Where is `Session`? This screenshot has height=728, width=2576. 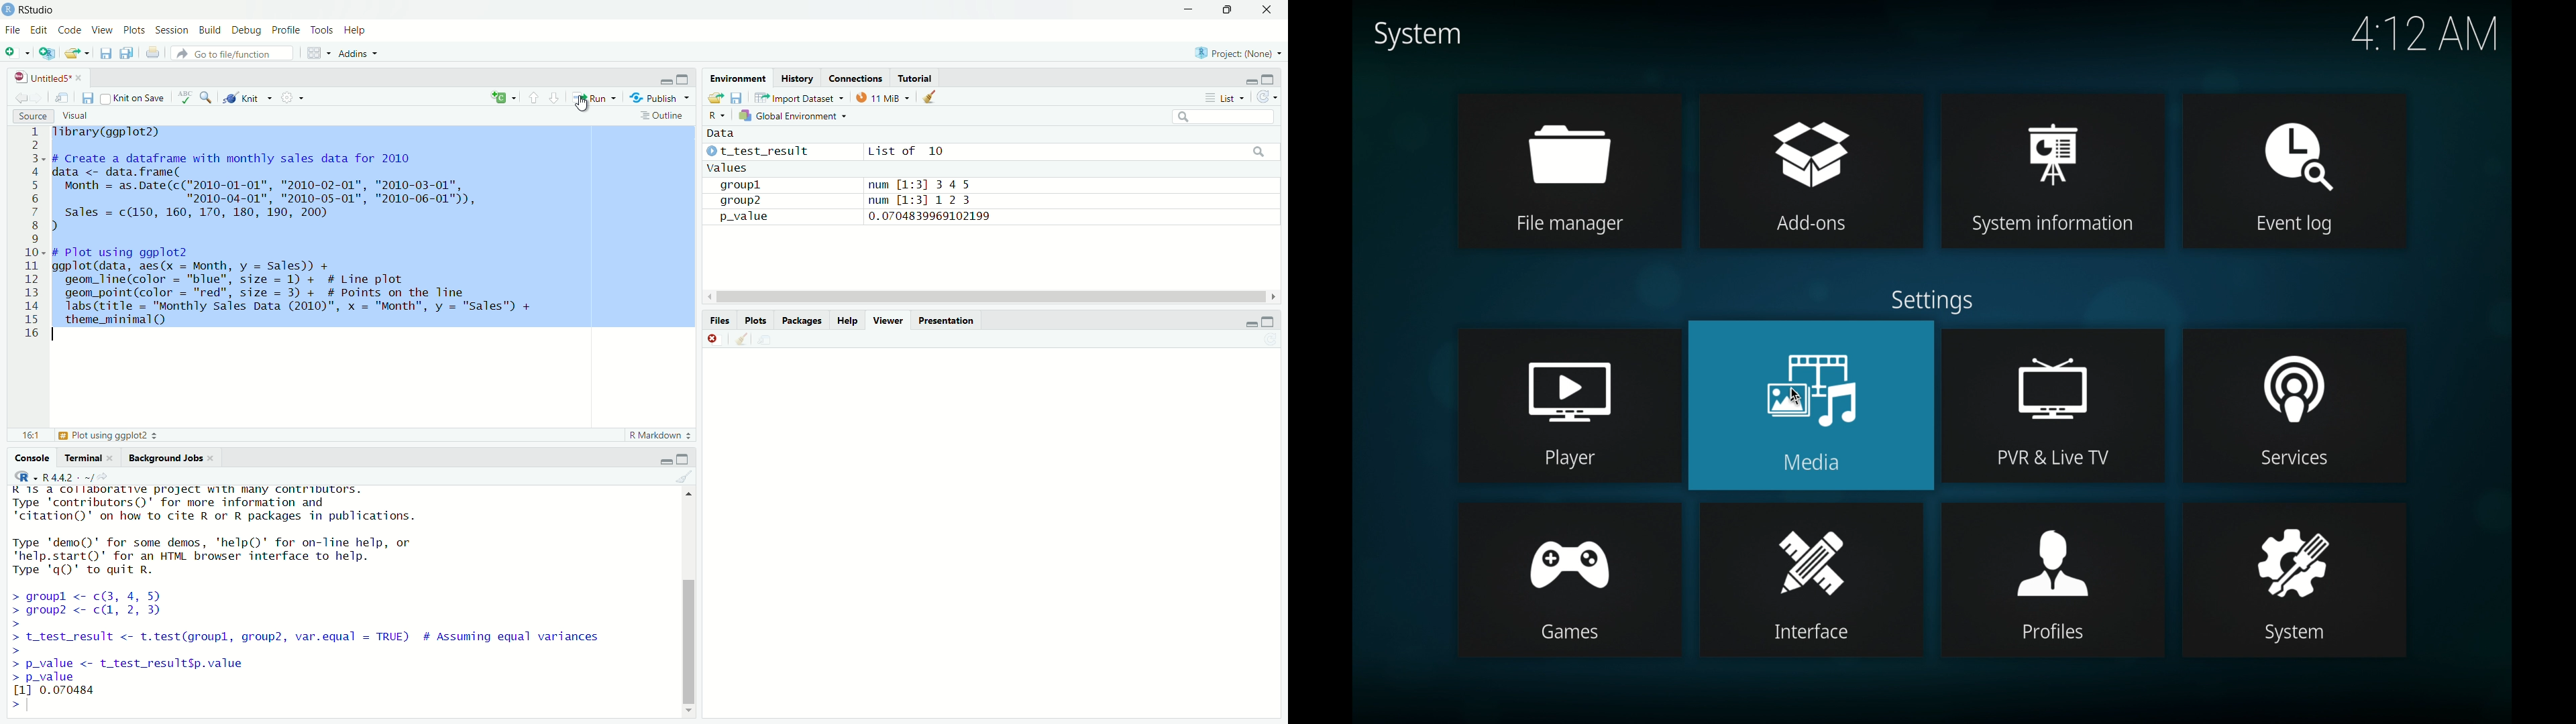
Session is located at coordinates (173, 29).